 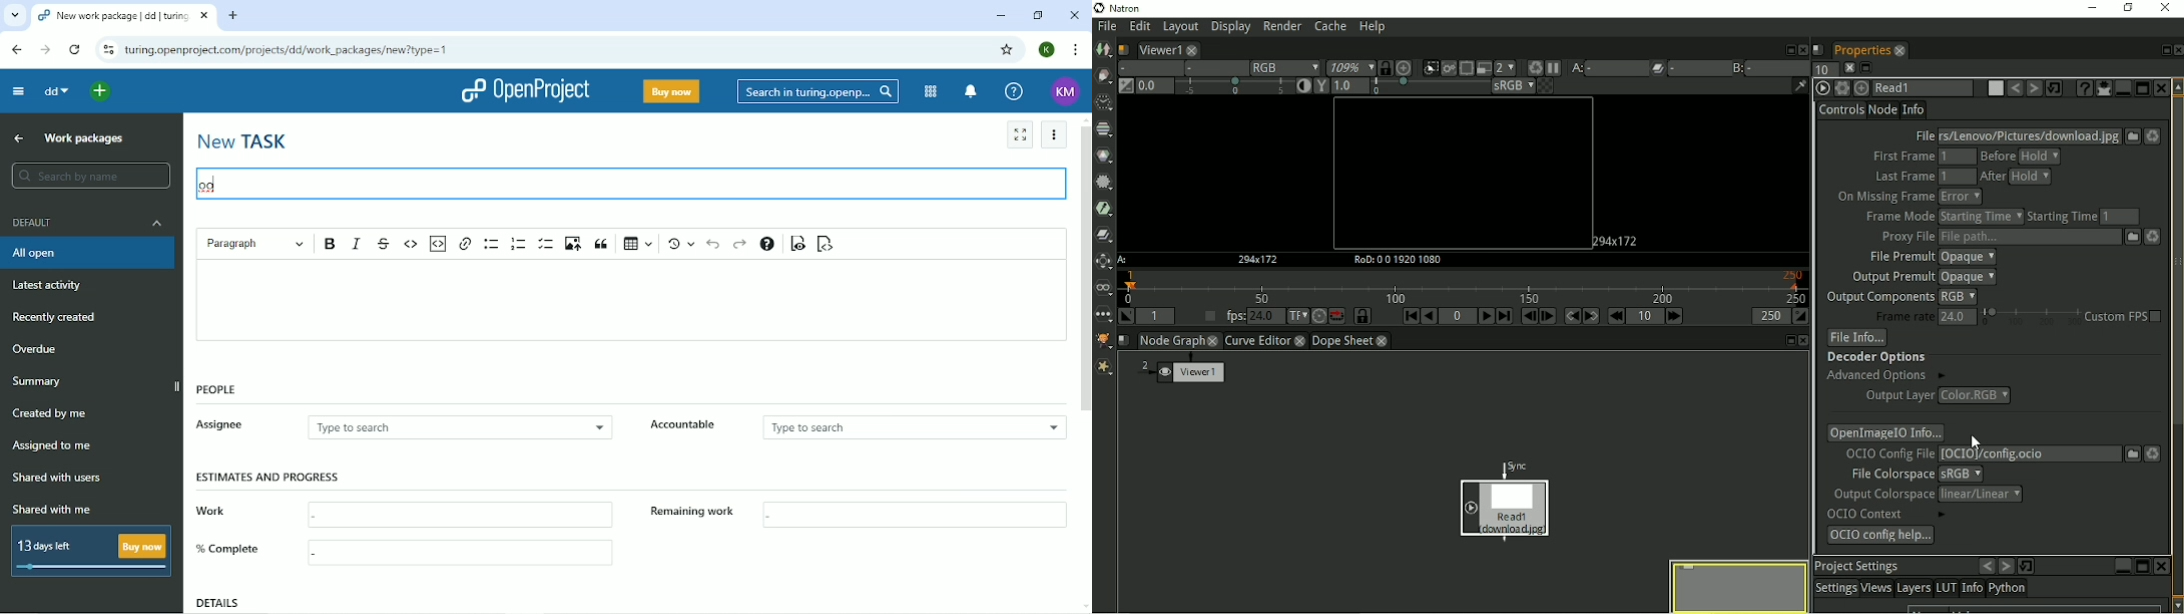 I want to click on View site information, so click(x=106, y=49).